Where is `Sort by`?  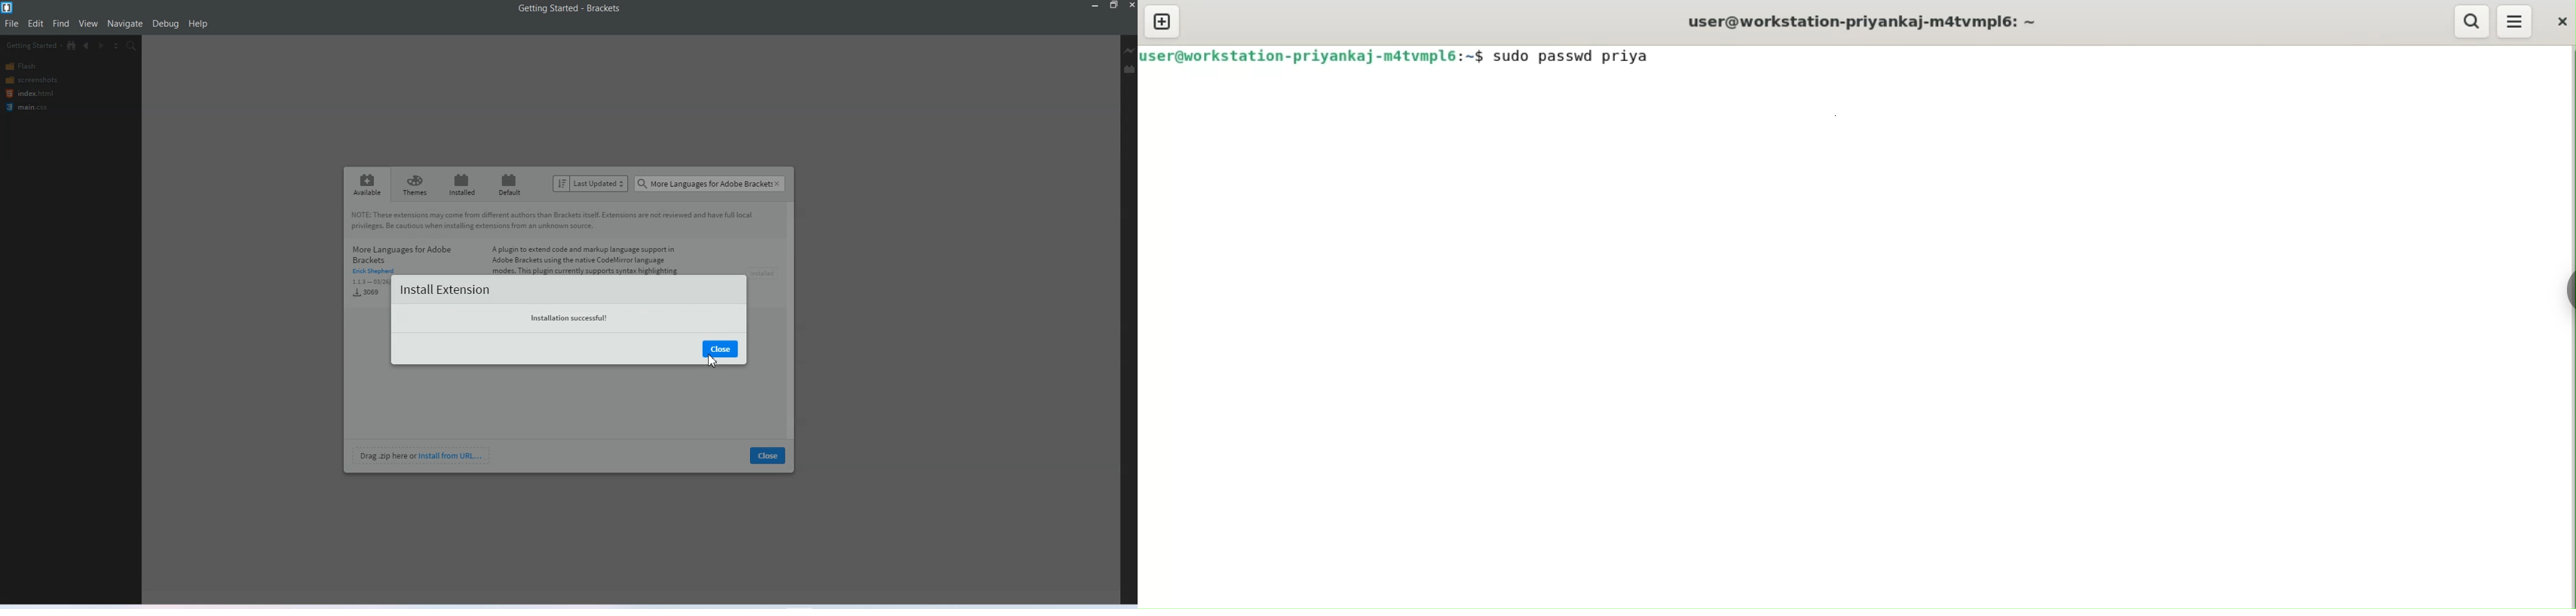
Sort by is located at coordinates (591, 183).